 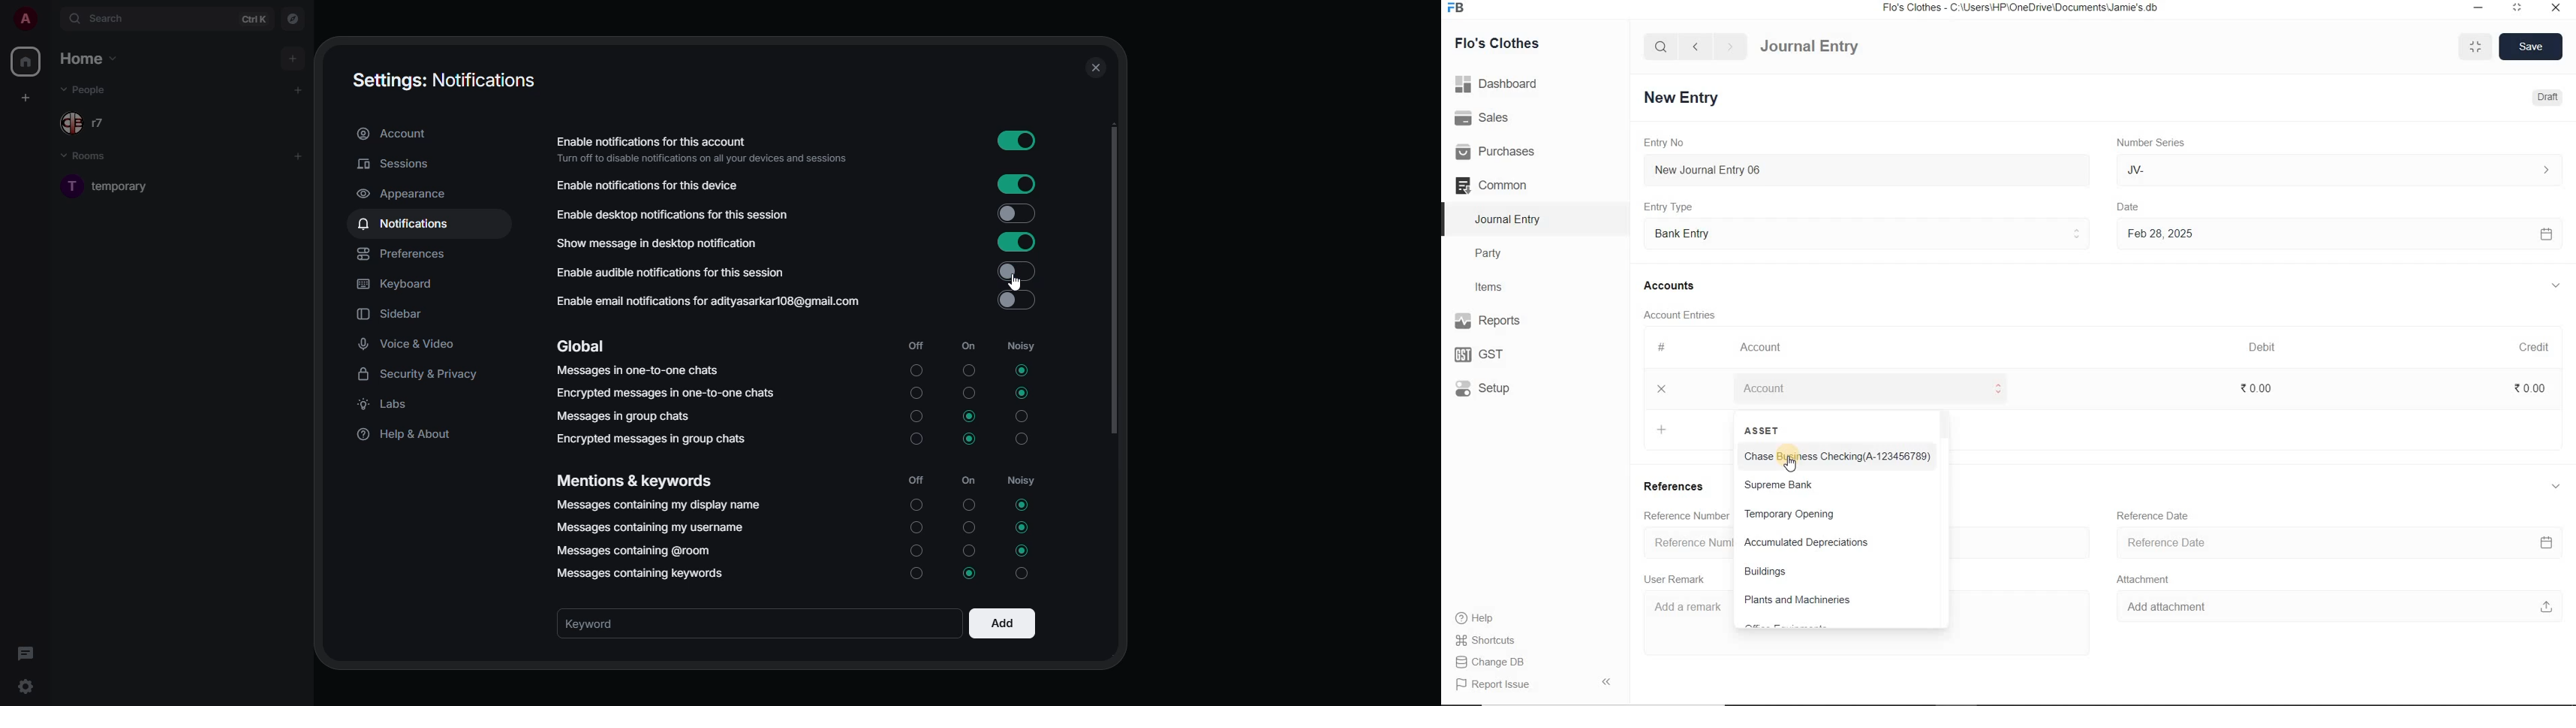 What do you see at coordinates (404, 255) in the screenshot?
I see `preferences` at bounding box center [404, 255].